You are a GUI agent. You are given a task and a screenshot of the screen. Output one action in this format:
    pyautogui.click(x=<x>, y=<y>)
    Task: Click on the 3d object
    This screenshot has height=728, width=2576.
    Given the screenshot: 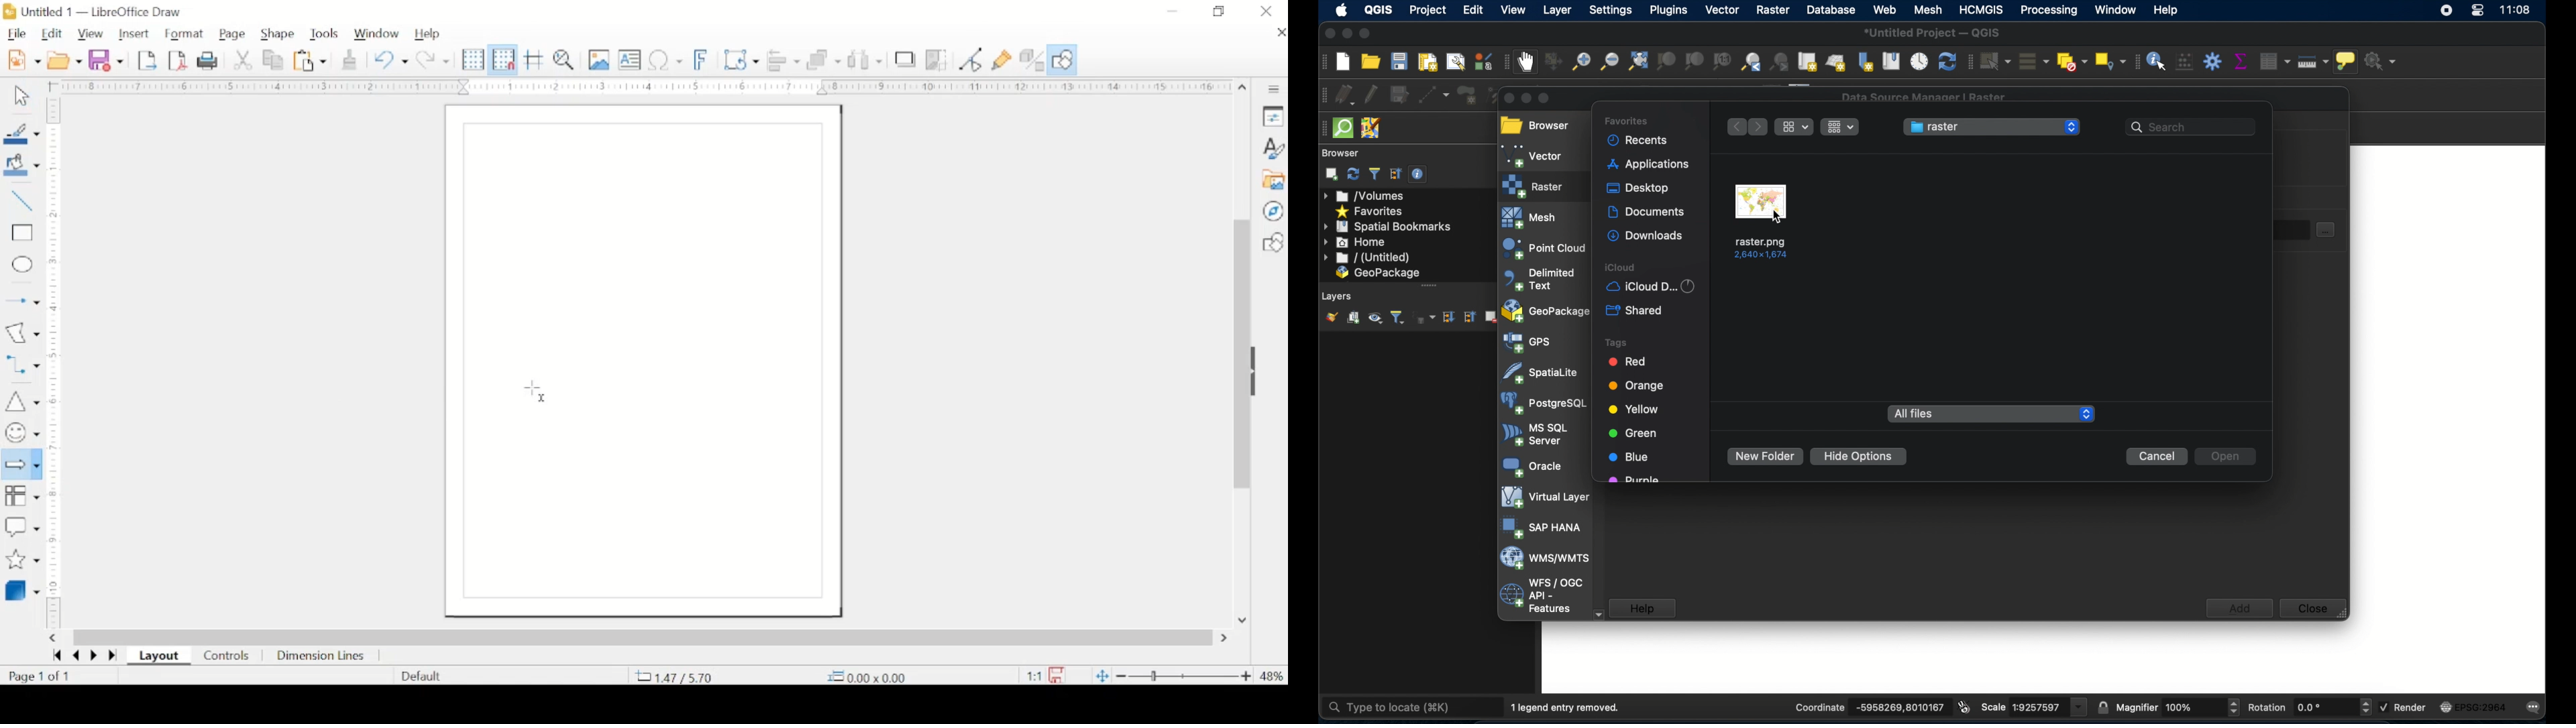 What is the action you would take?
    pyautogui.click(x=23, y=590)
    